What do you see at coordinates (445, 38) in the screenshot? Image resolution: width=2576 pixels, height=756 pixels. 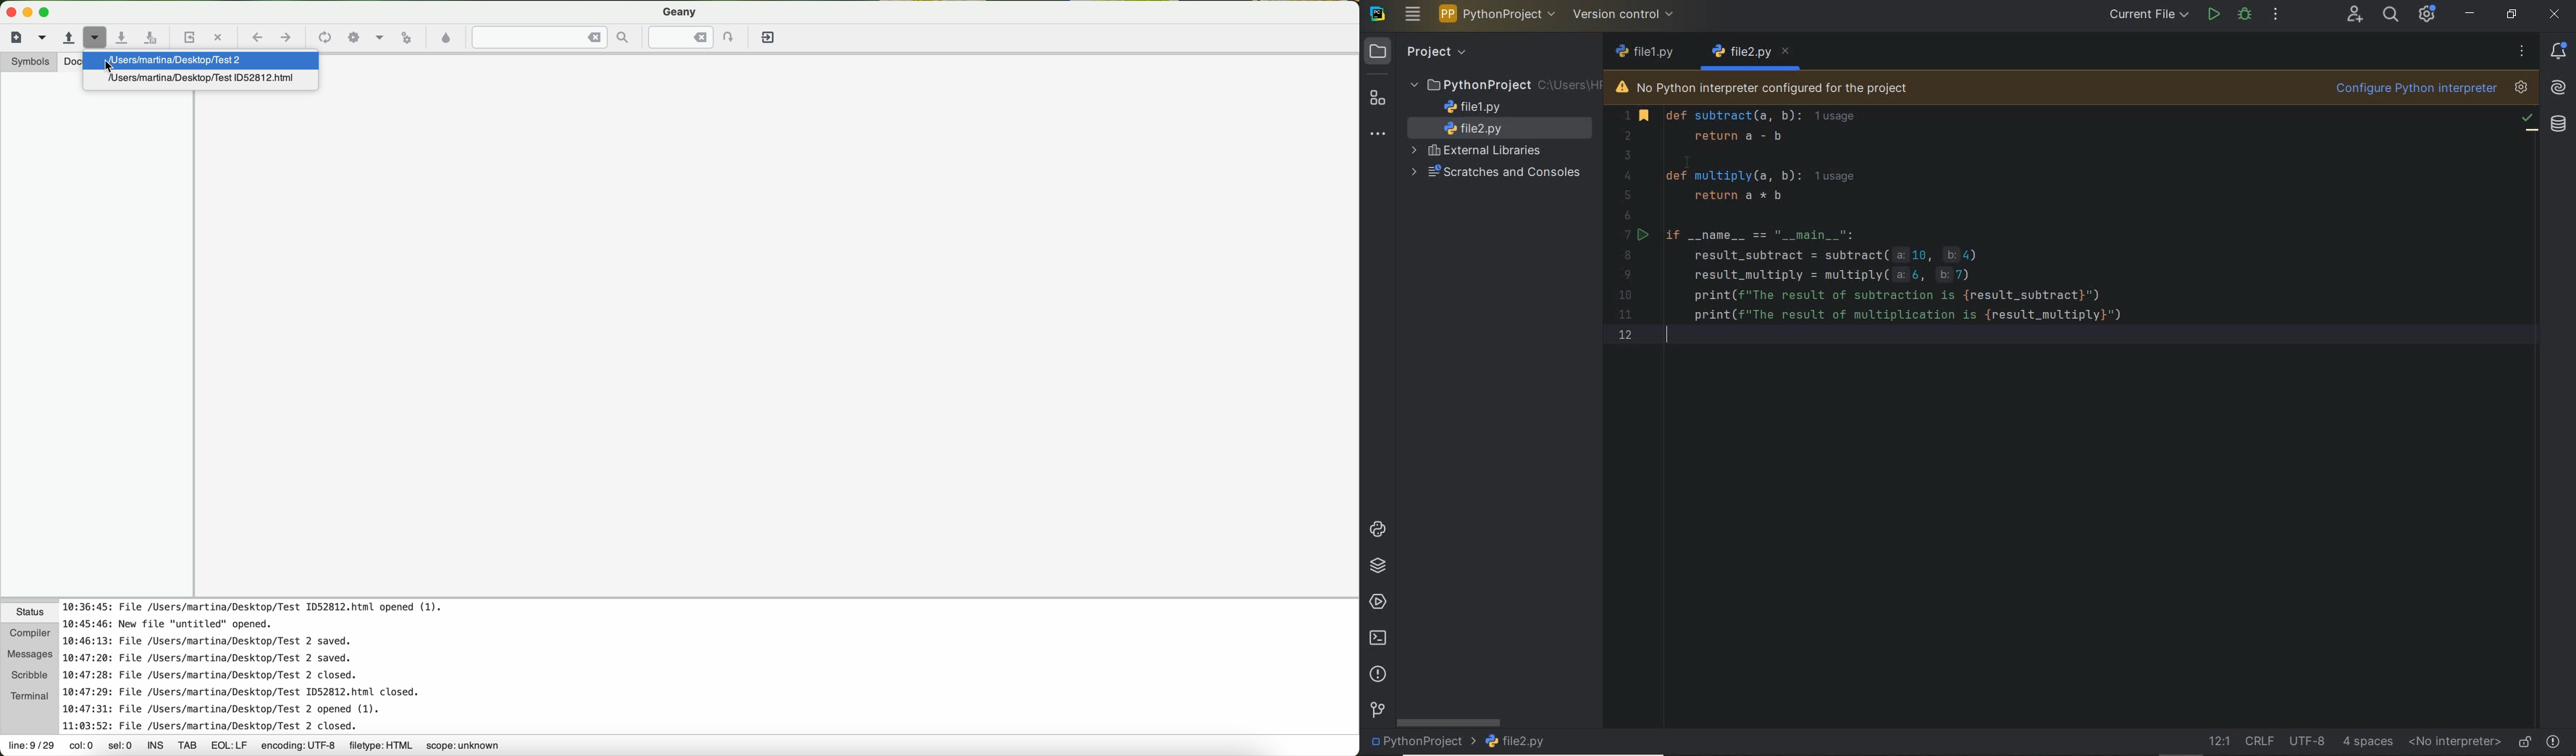 I see `choose color` at bounding box center [445, 38].